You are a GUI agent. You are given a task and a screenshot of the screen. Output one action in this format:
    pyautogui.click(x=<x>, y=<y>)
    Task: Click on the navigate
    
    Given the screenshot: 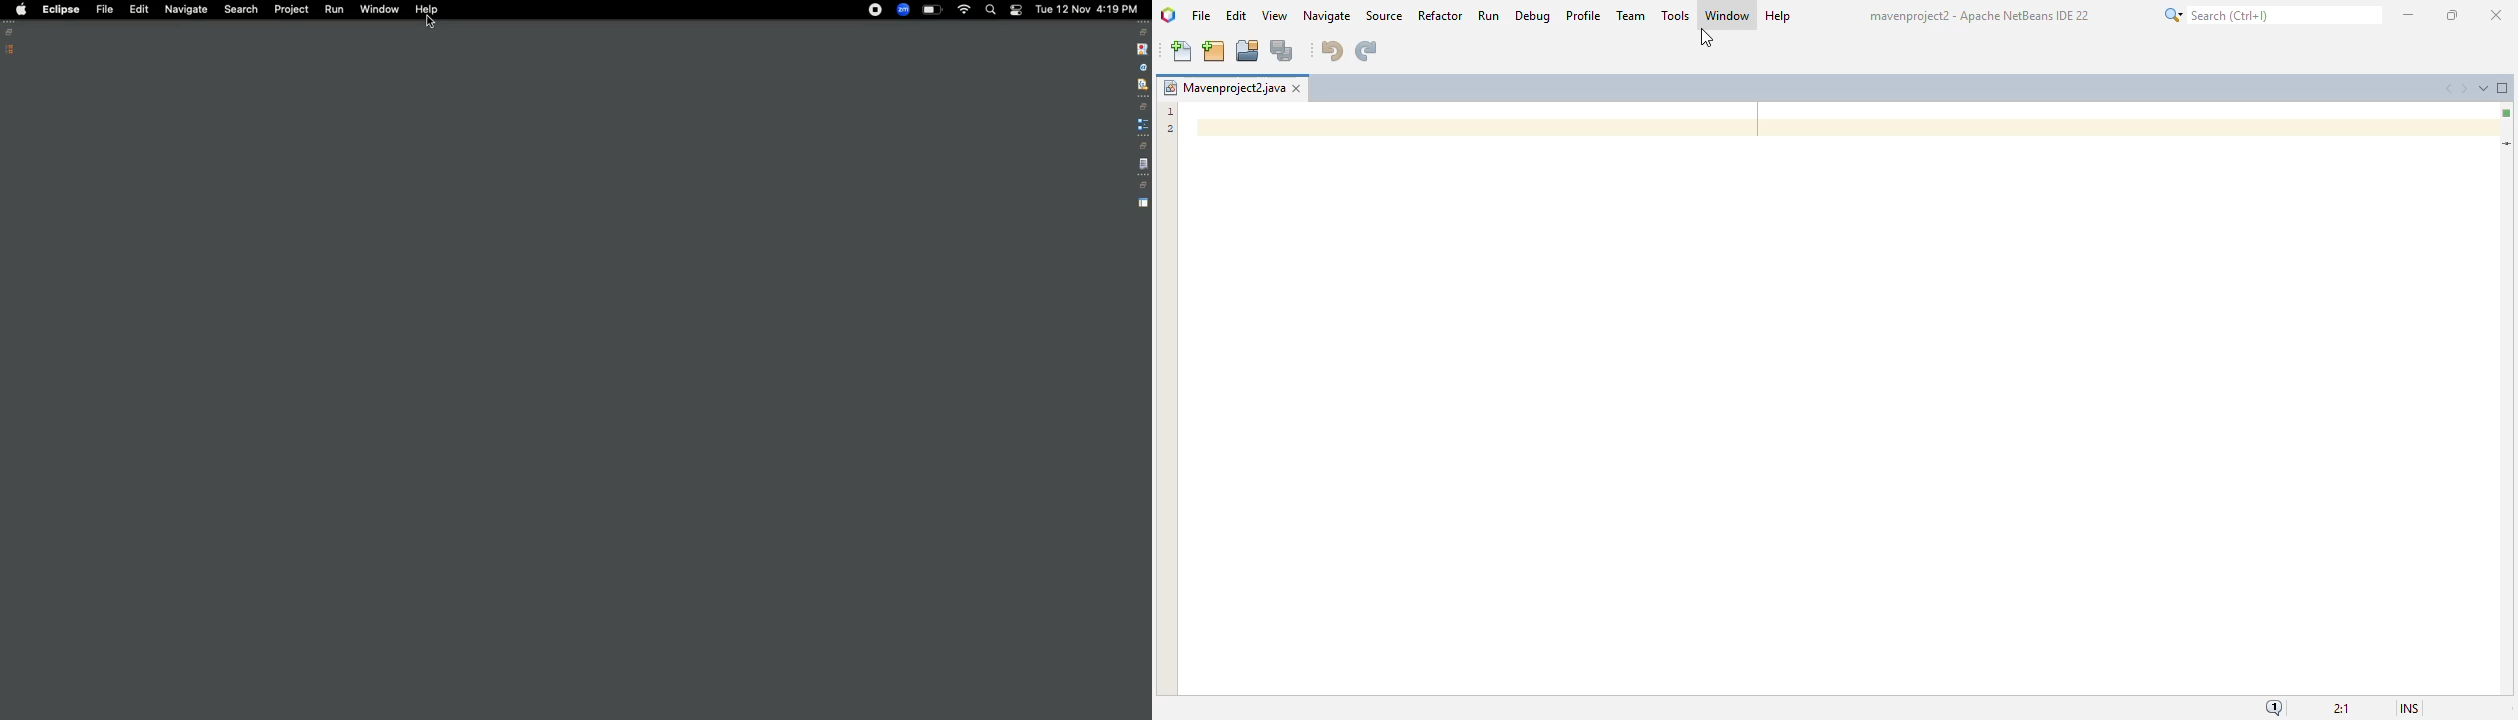 What is the action you would take?
    pyautogui.click(x=1327, y=16)
    